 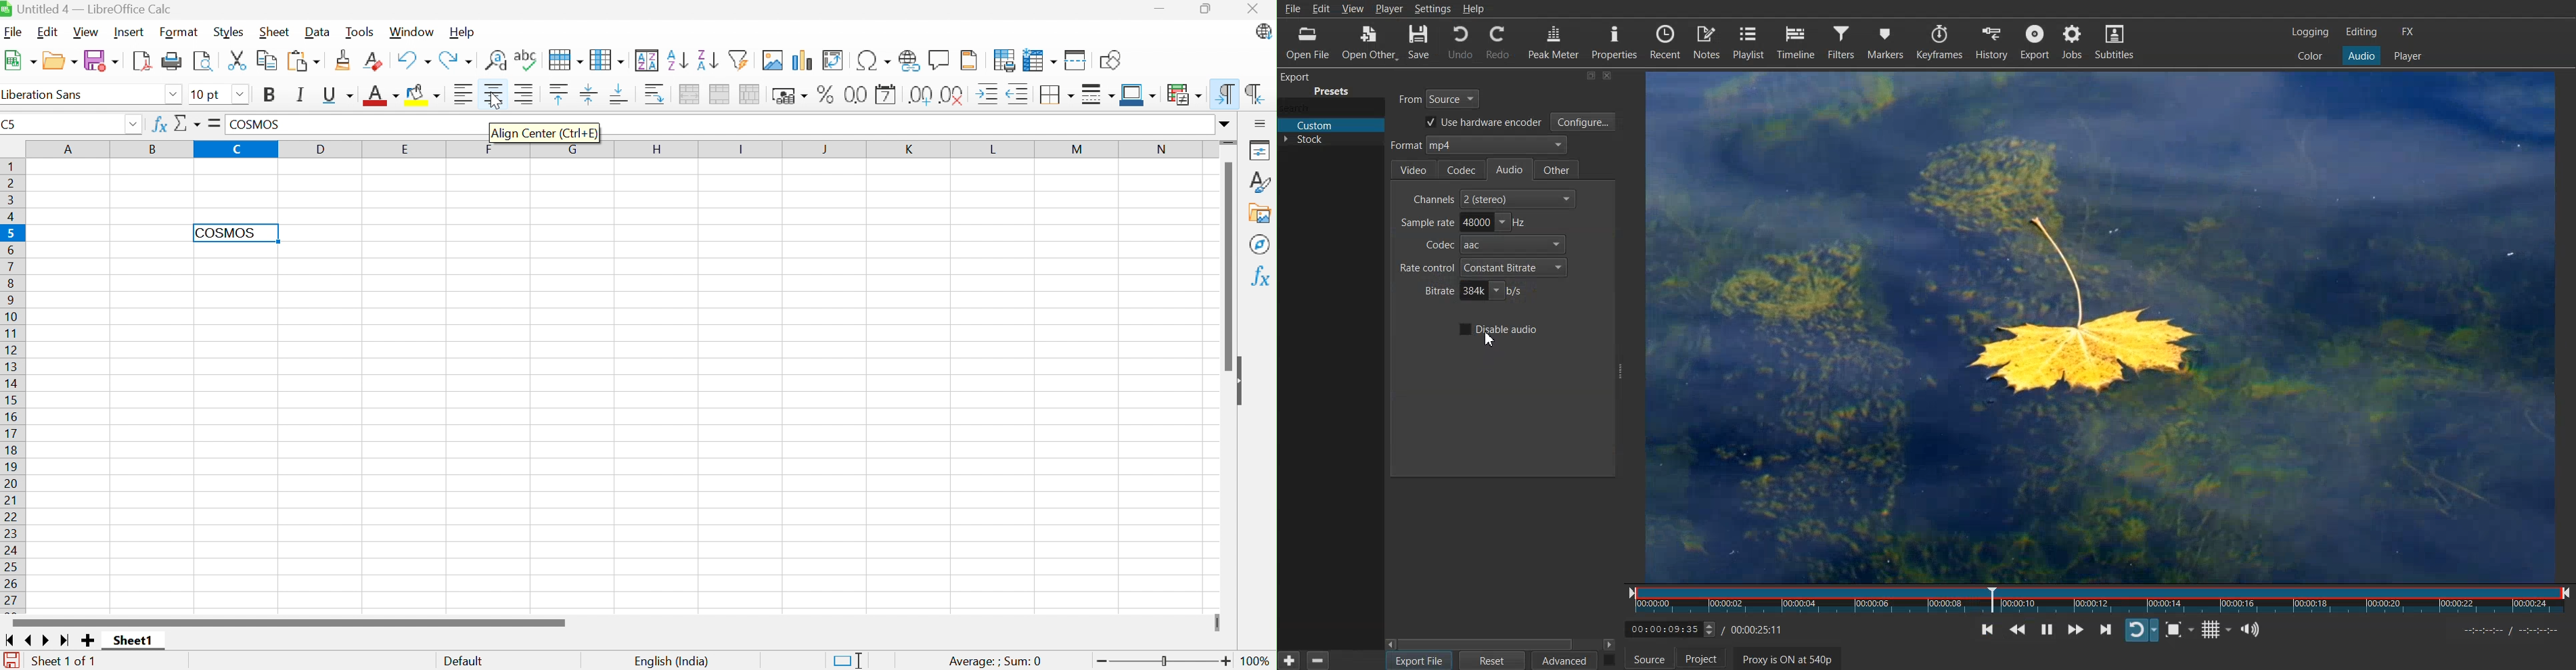 I want to click on Average: ;Sum:0, so click(x=995, y=662).